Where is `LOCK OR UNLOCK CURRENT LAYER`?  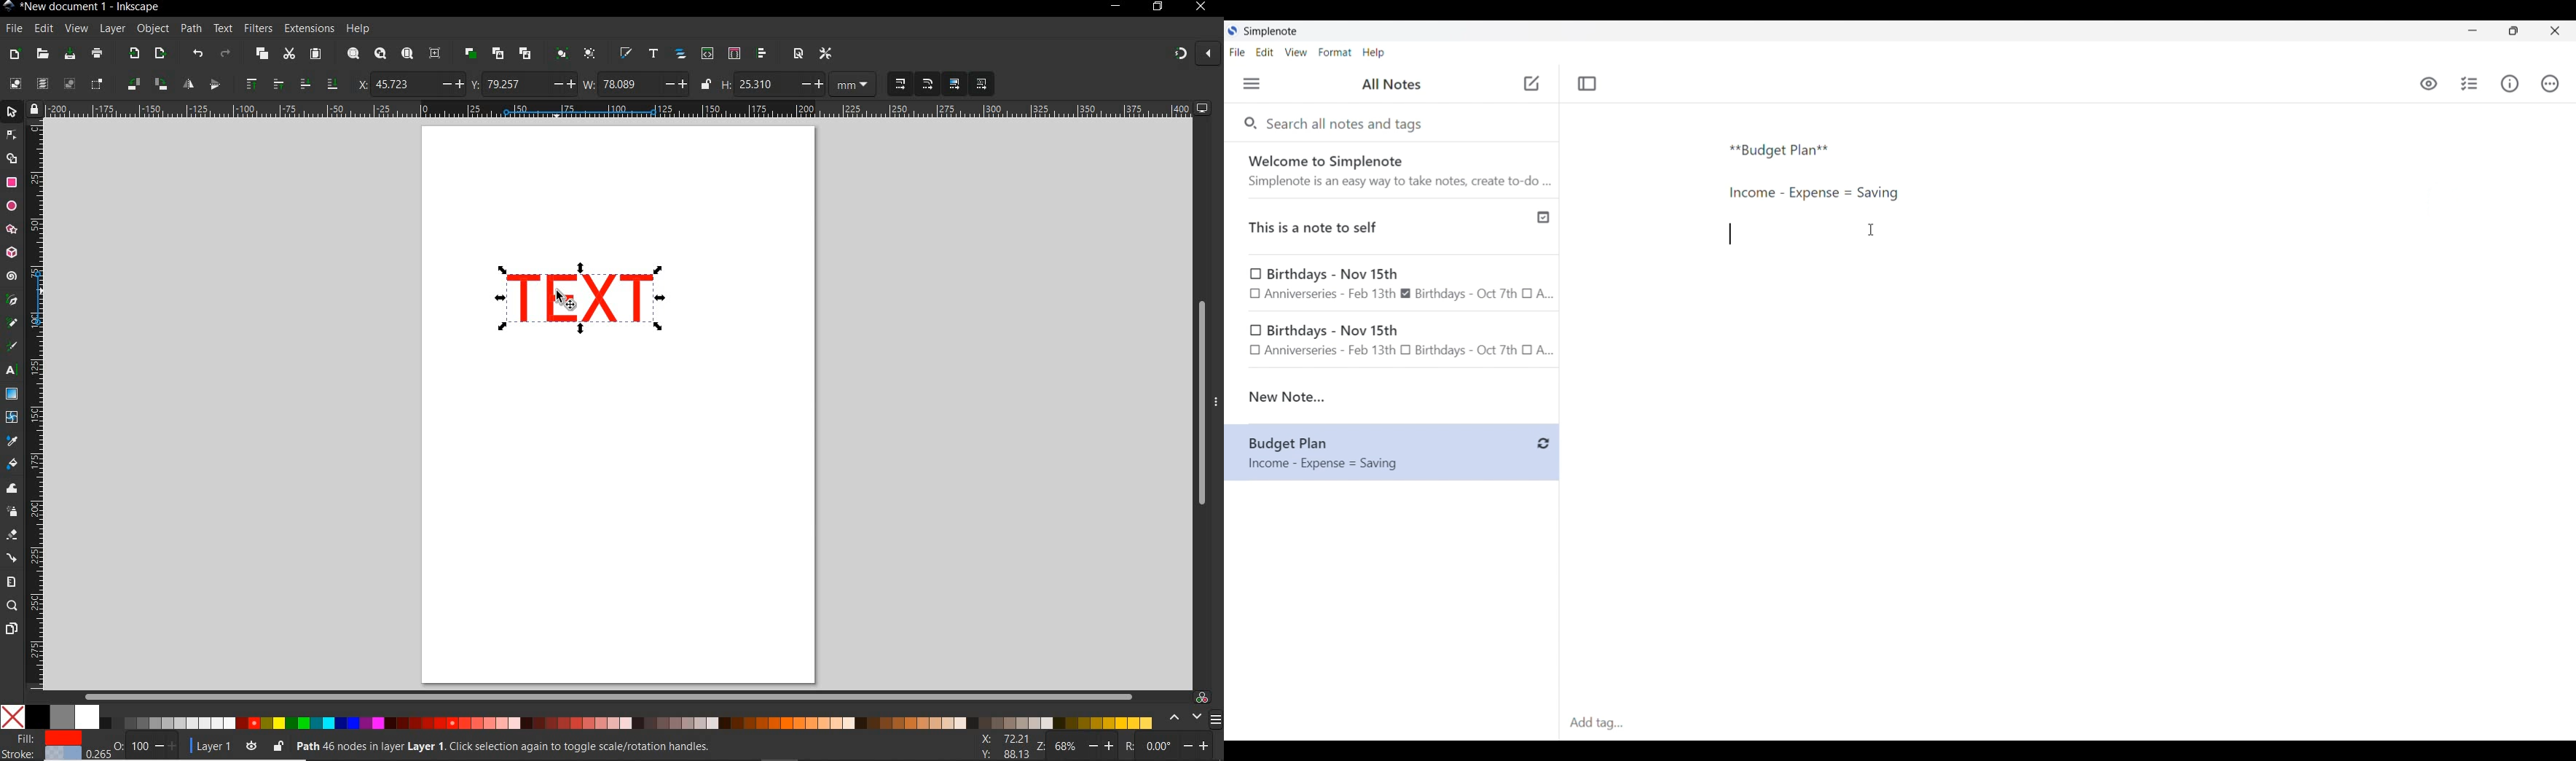
LOCK OR UNLOCK CURRENT LAYER is located at coordinates (278, 748).